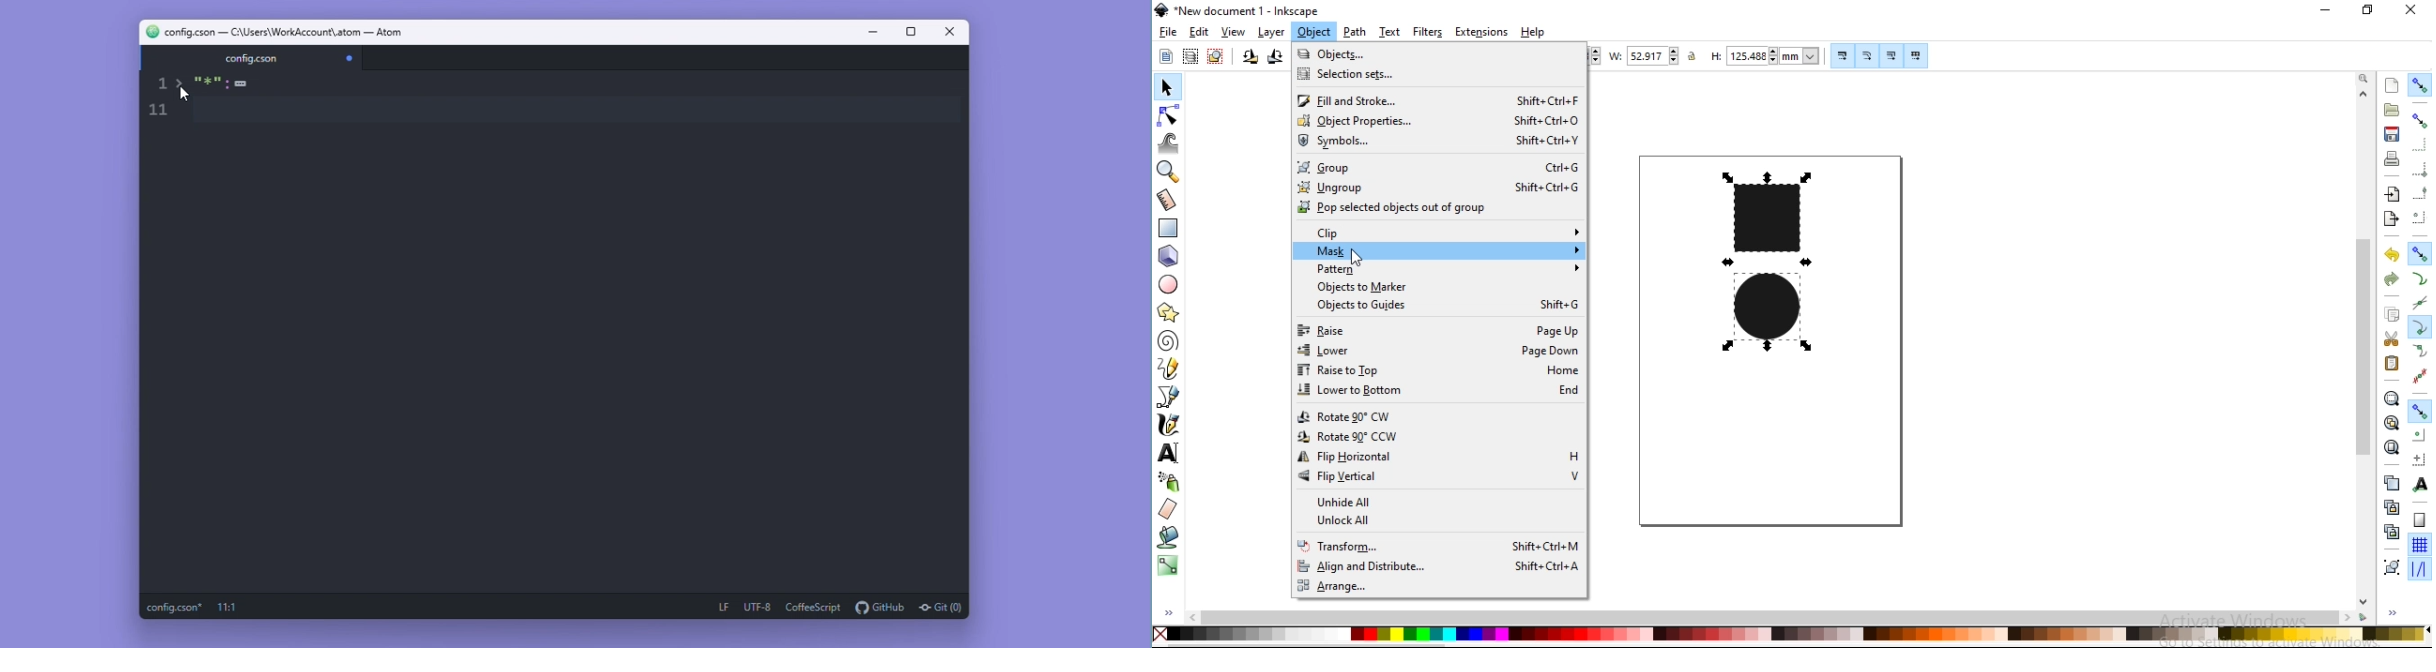 This screenshot has height=672, width=2436. Describe the element at coordinates (2421, 85) in the screenshot. I see `enable snapping` at that location.